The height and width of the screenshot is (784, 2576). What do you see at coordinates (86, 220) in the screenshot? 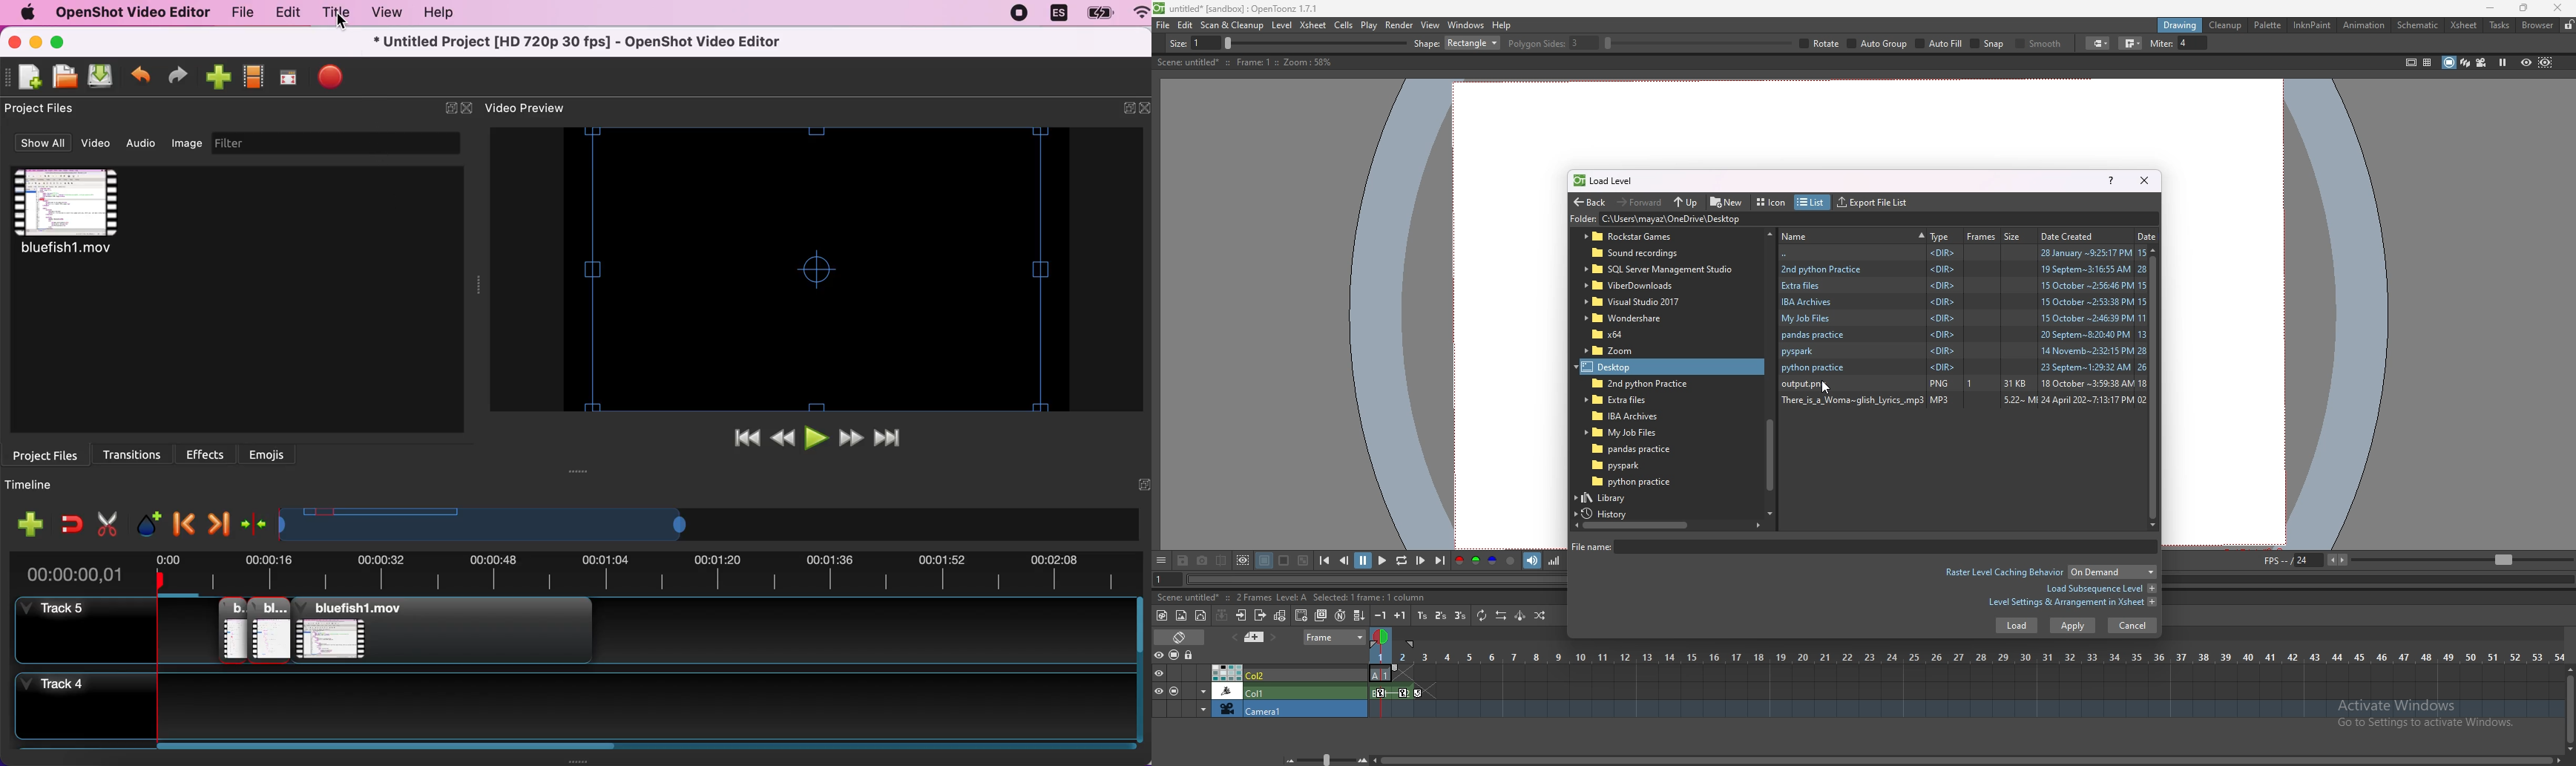
I see `video` at bounding box center [86, 220].